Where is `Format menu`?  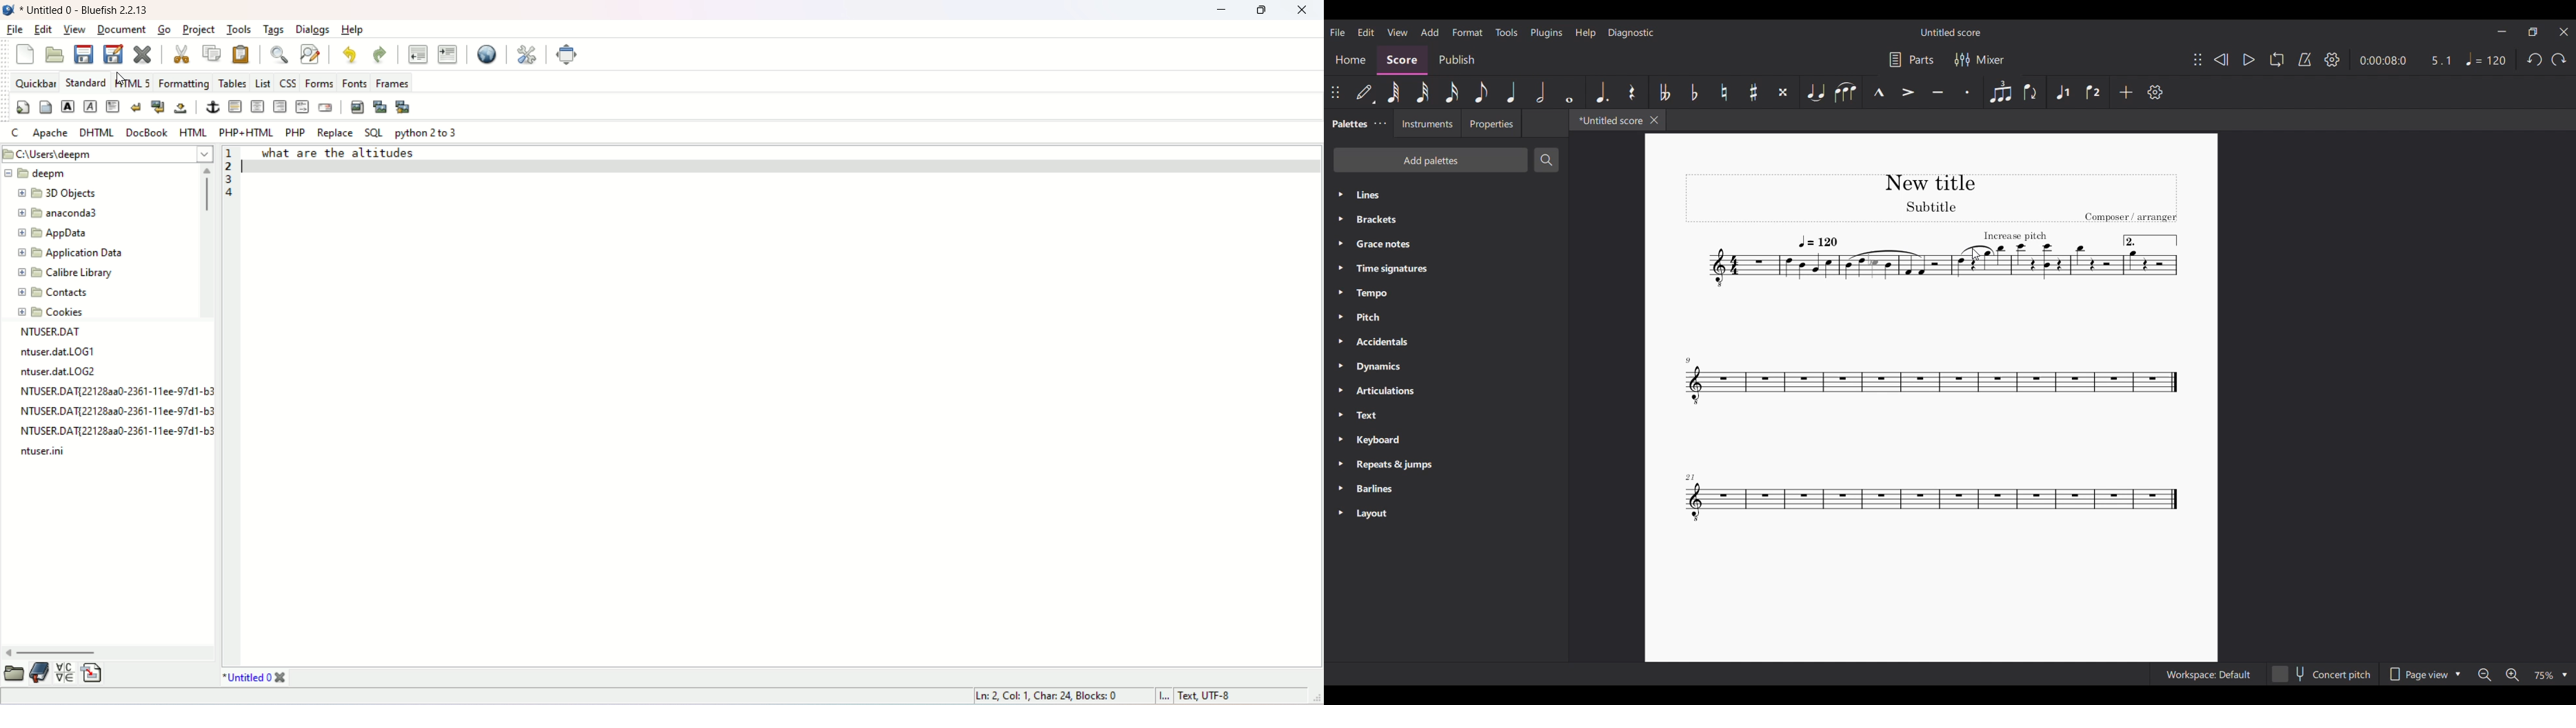 Format menu is located at coordinates (1467, 32).